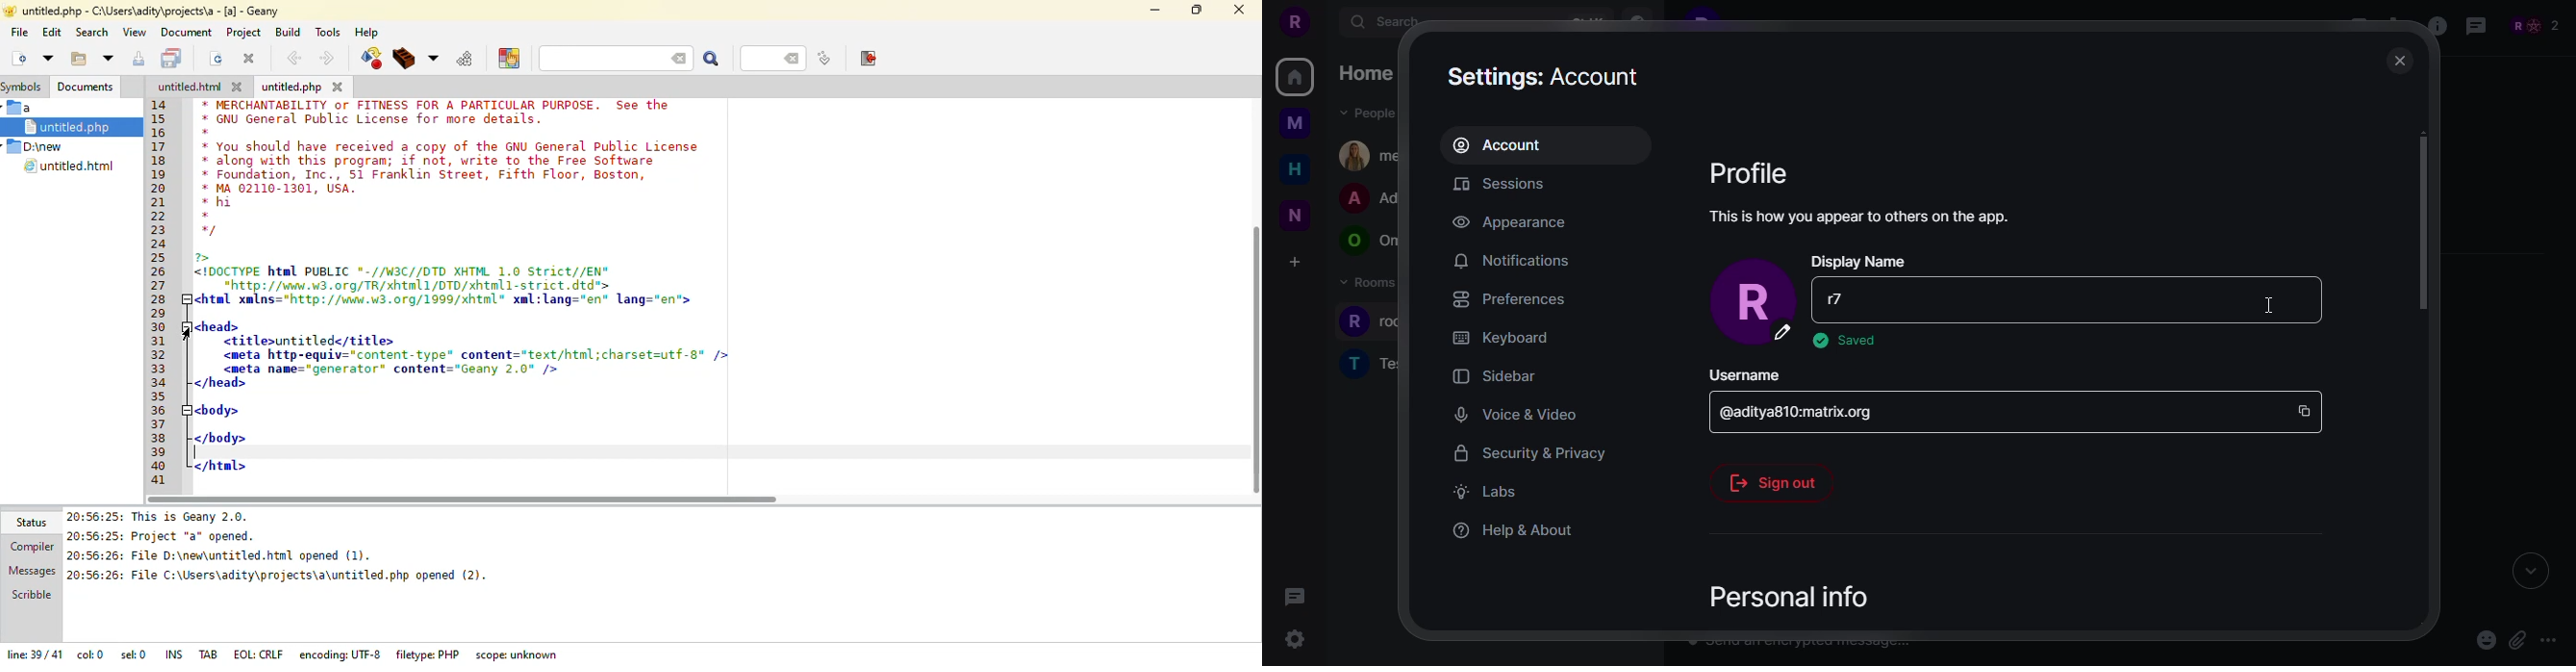 The height and width of the screenshot is (672, 2576). I want to click on home, so click(1367, 75).